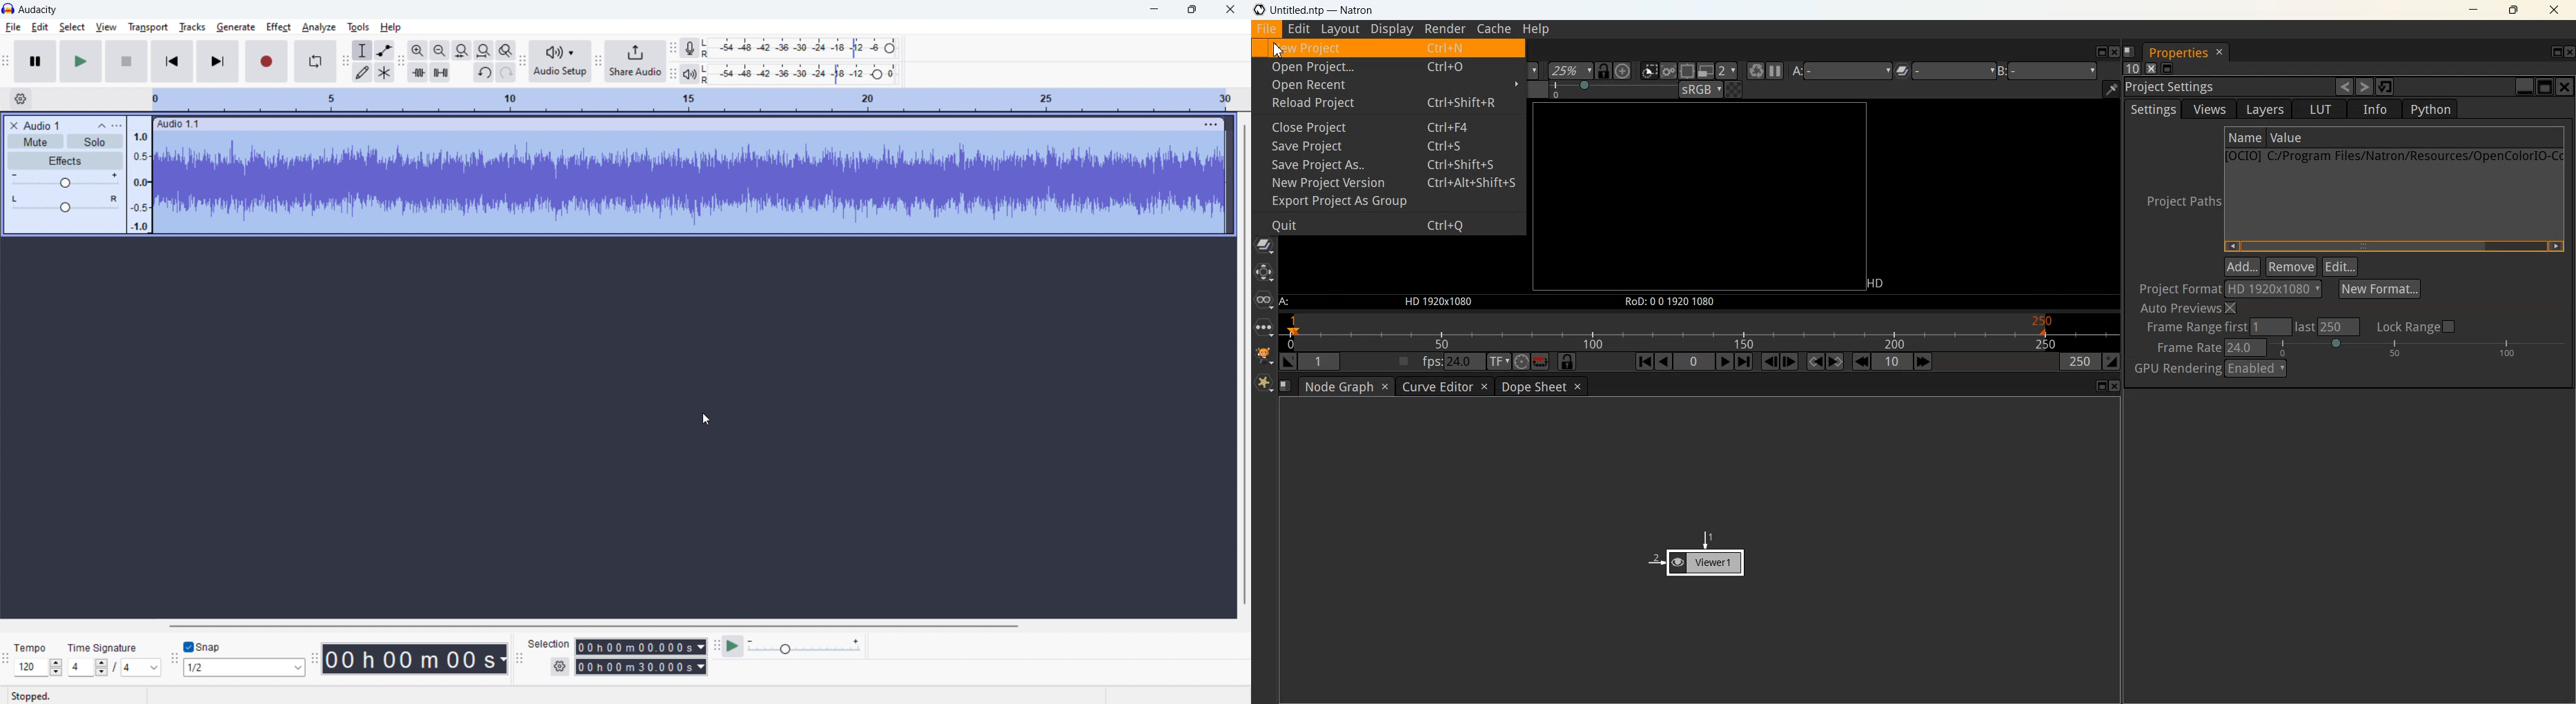 The height and width of the screenshot is (728, 2576). Describe the element at coordinates (38, 10) in the screenshot. I see `title` at that location.